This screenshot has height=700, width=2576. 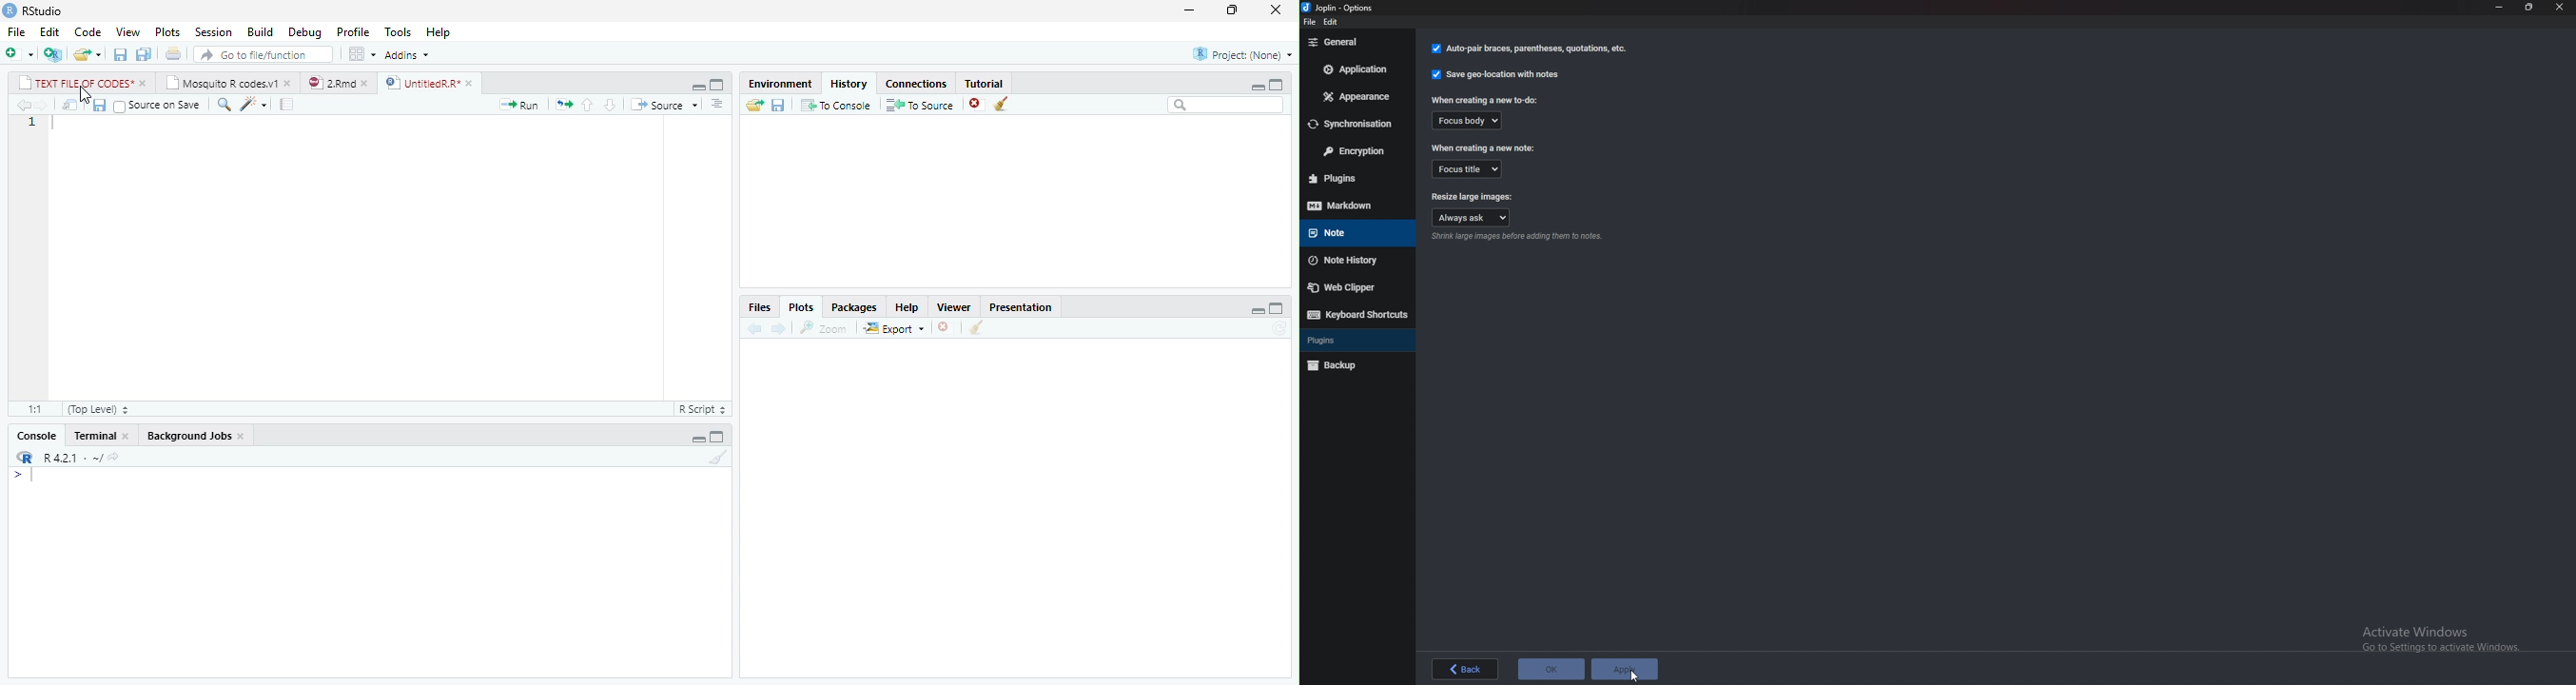 I want to click on Zoom, so click(x=824, y=328).